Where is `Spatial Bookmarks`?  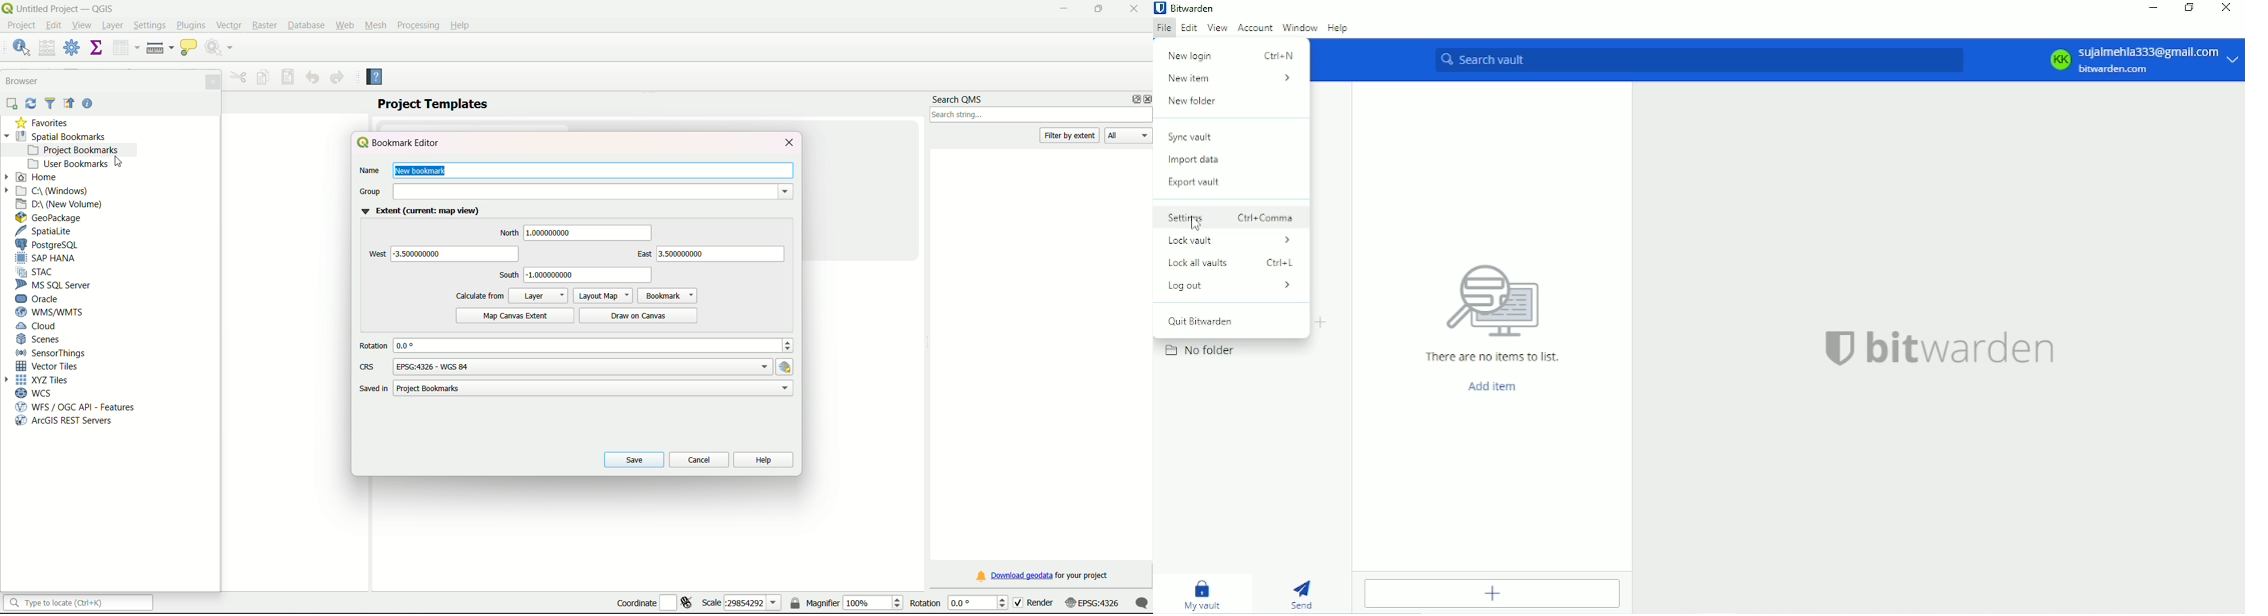 Spatial Bookmarks is located at coordinates (60, 136).